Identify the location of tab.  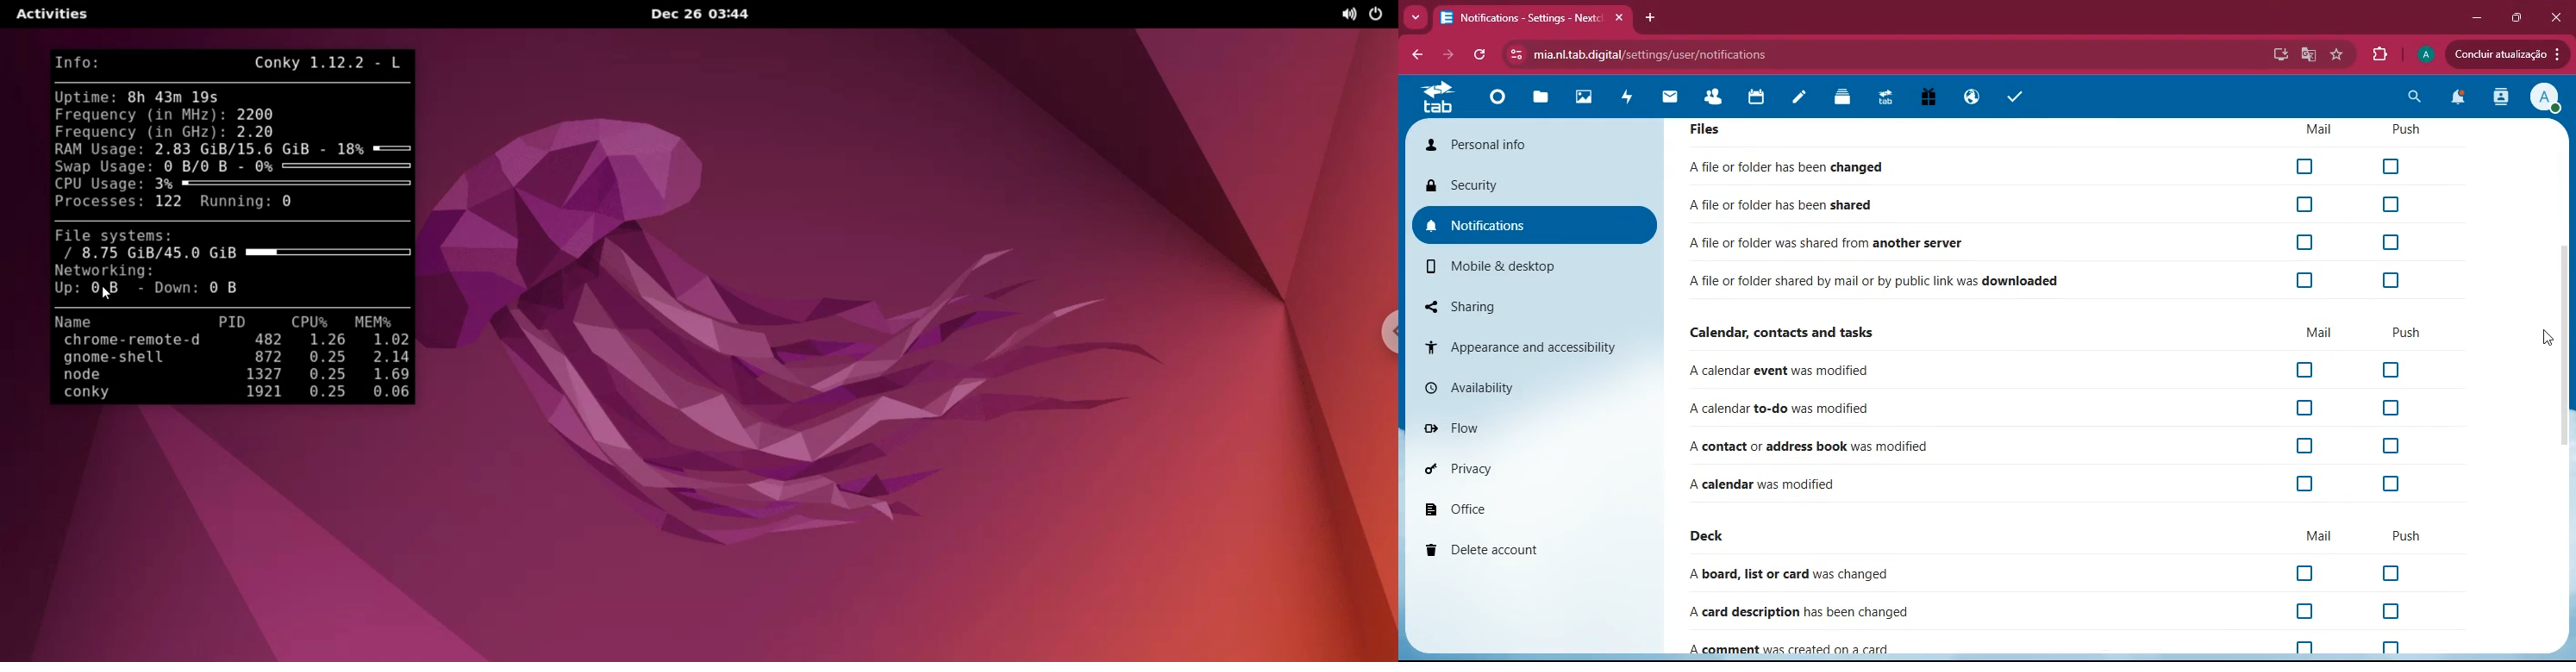
(1522, 18).